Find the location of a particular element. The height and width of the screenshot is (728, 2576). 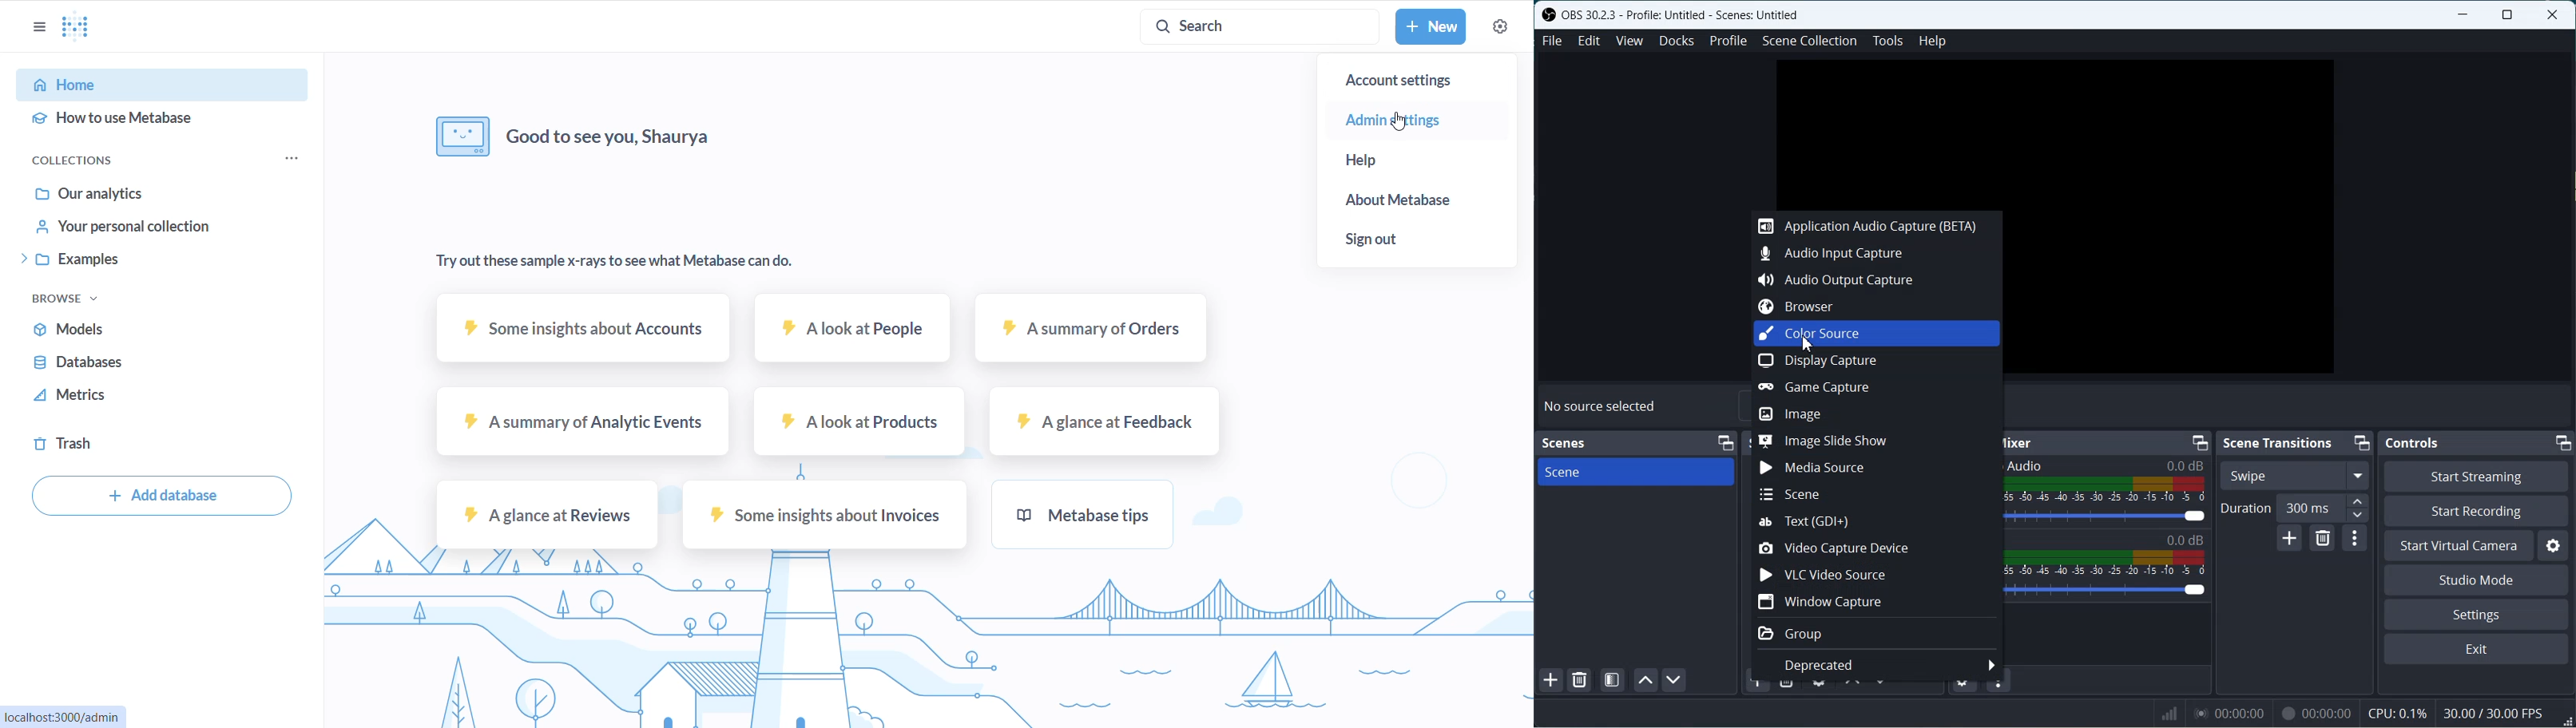

Studio Mode is located at coordinates (2476, 580).